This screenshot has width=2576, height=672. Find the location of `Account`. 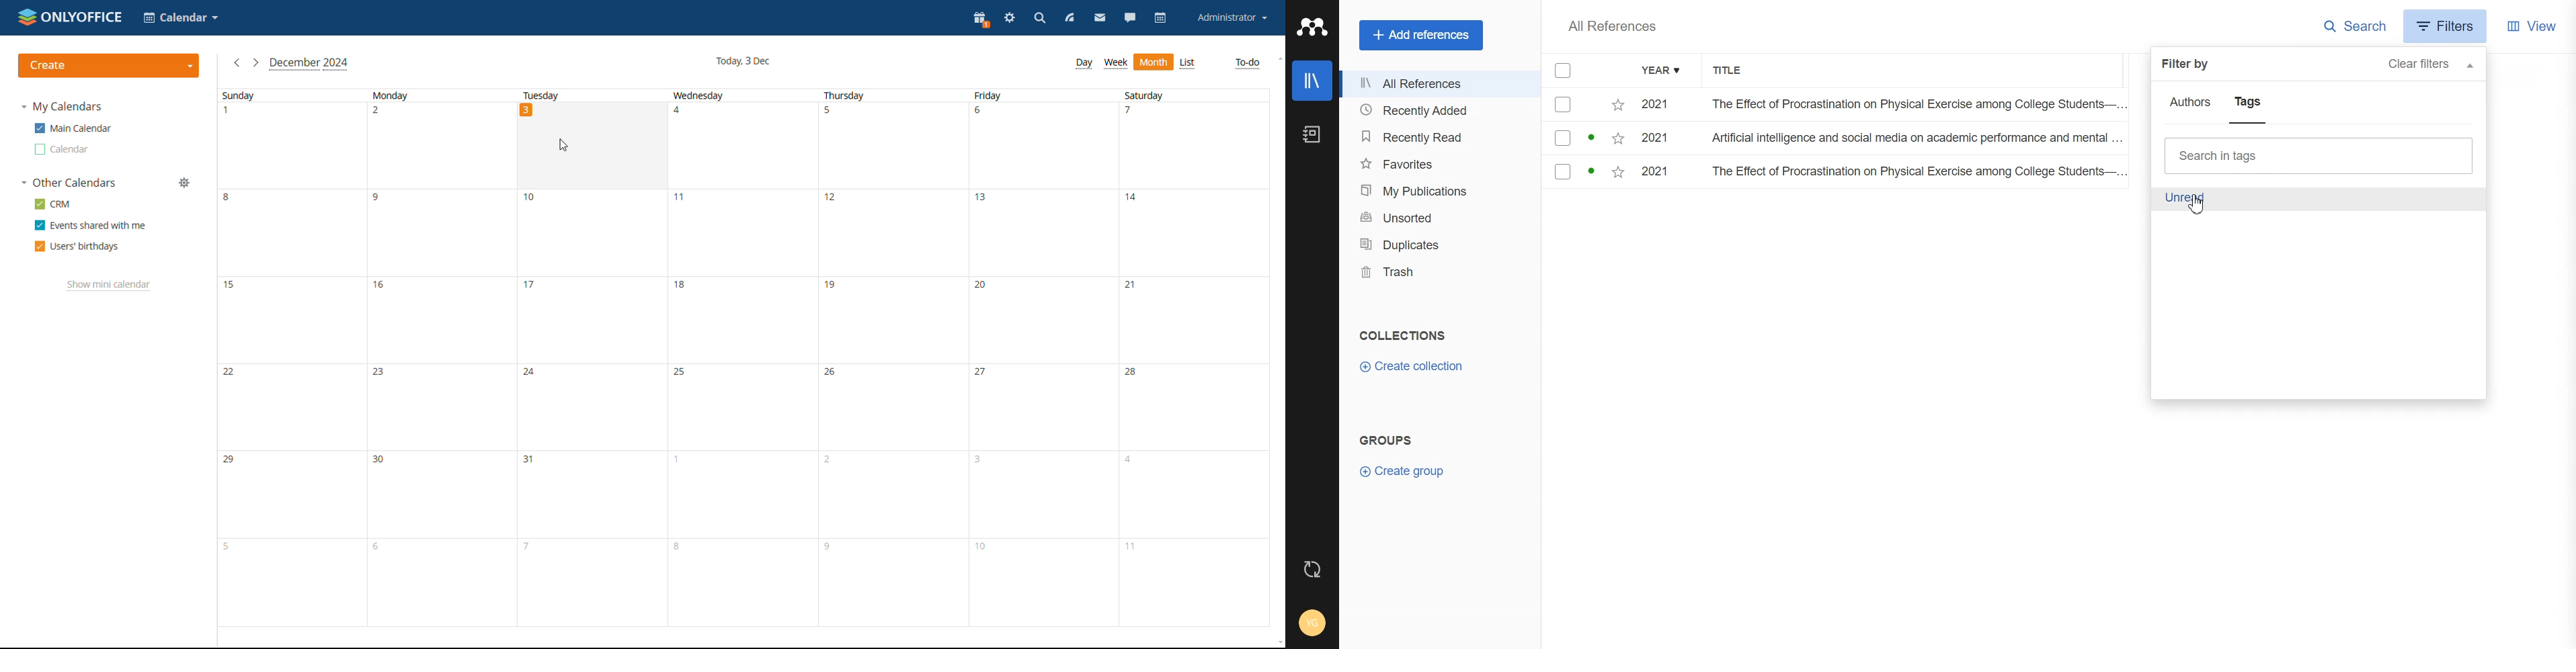

Account is located at coordinates (1312, 623).